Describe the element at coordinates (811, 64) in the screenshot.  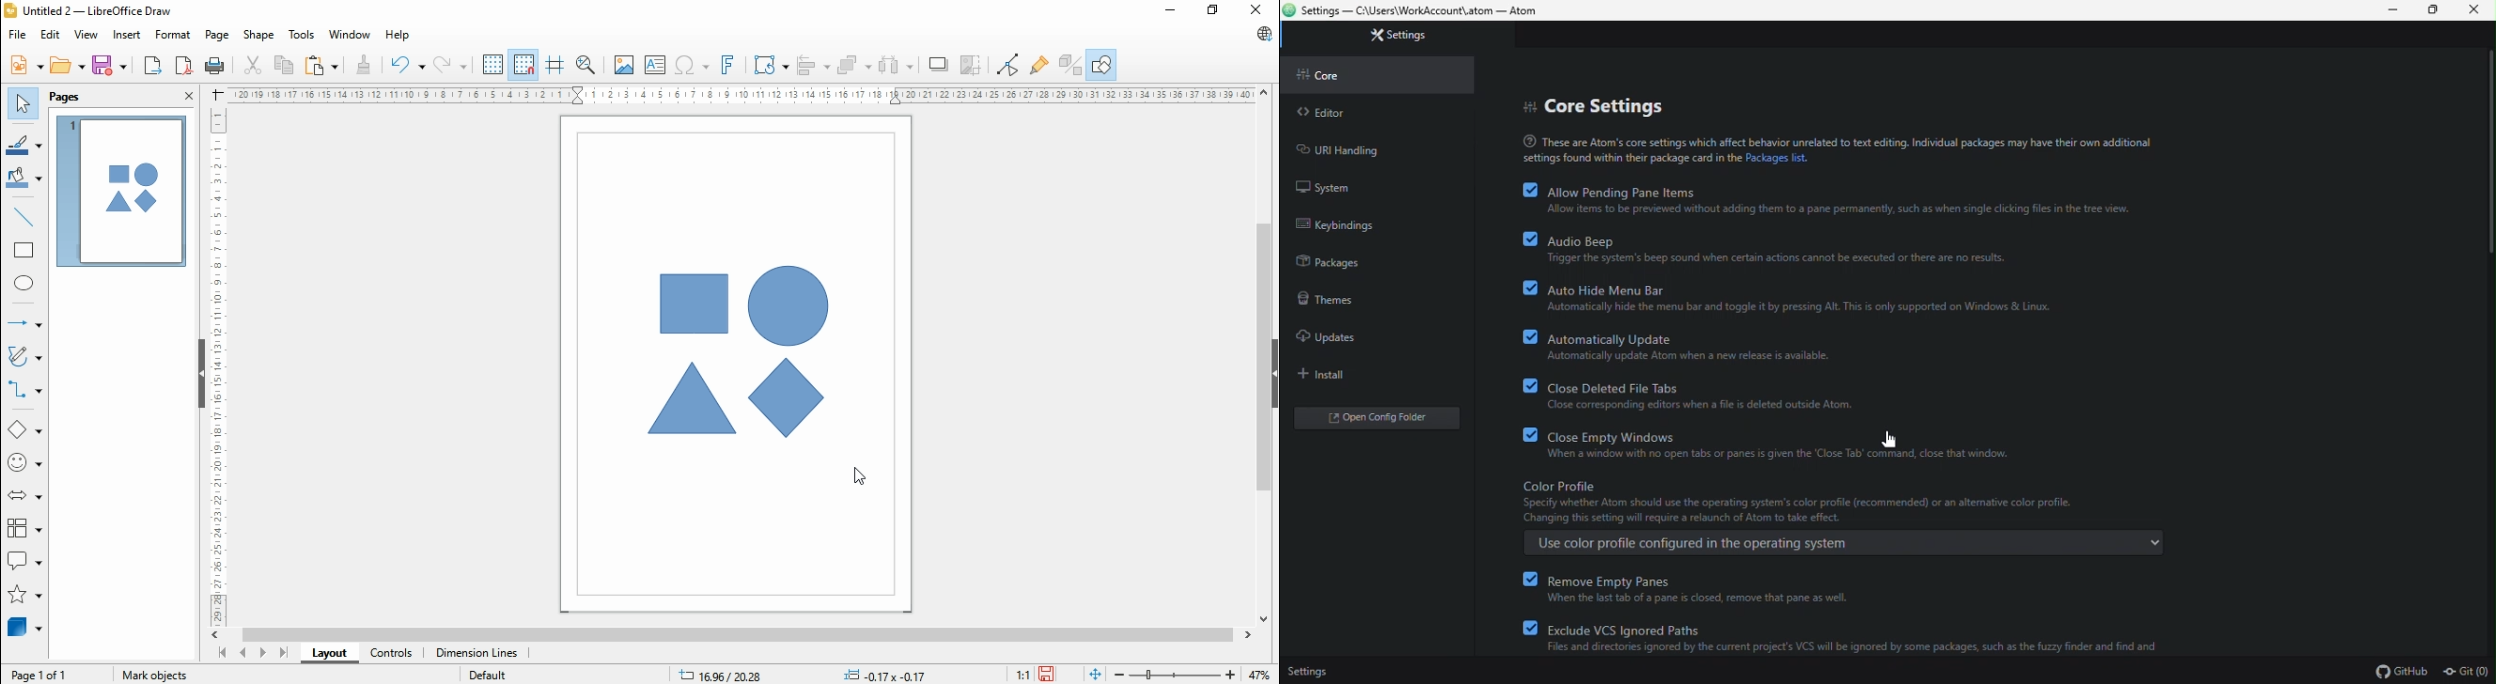
I see `align objects` at that location.